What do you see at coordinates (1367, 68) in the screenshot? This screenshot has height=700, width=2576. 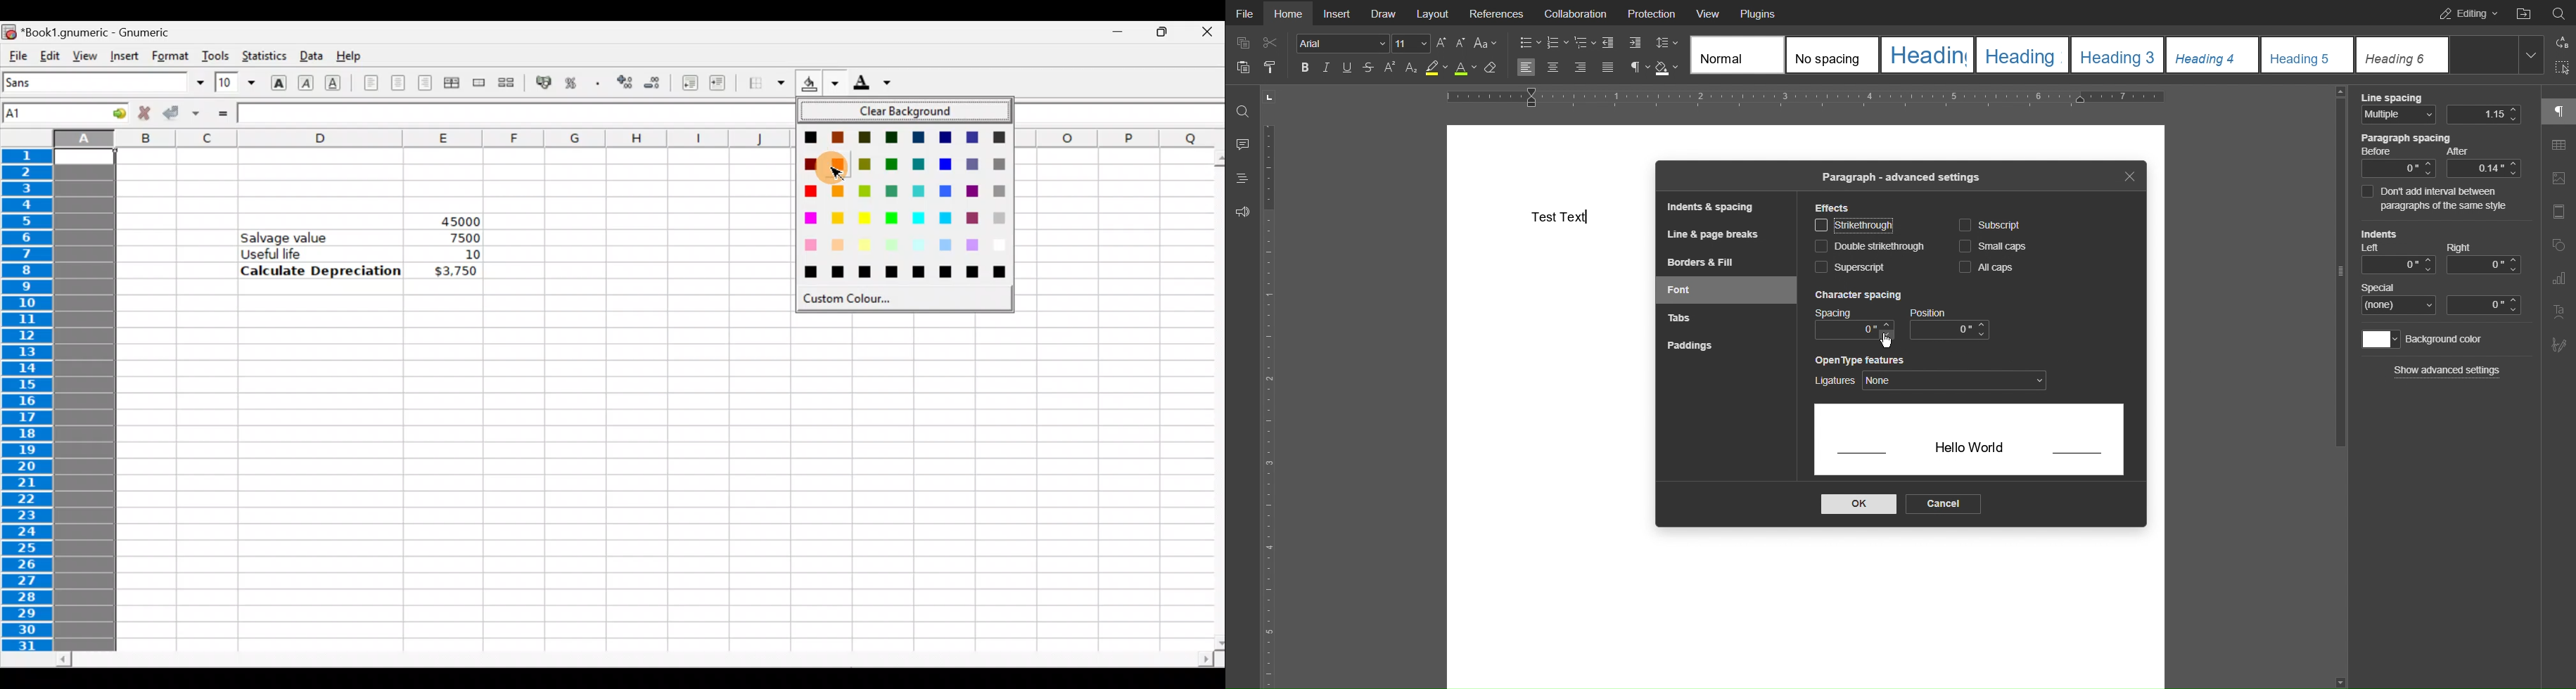 I see `Strikethrough` at bounding box center [1367, 68].